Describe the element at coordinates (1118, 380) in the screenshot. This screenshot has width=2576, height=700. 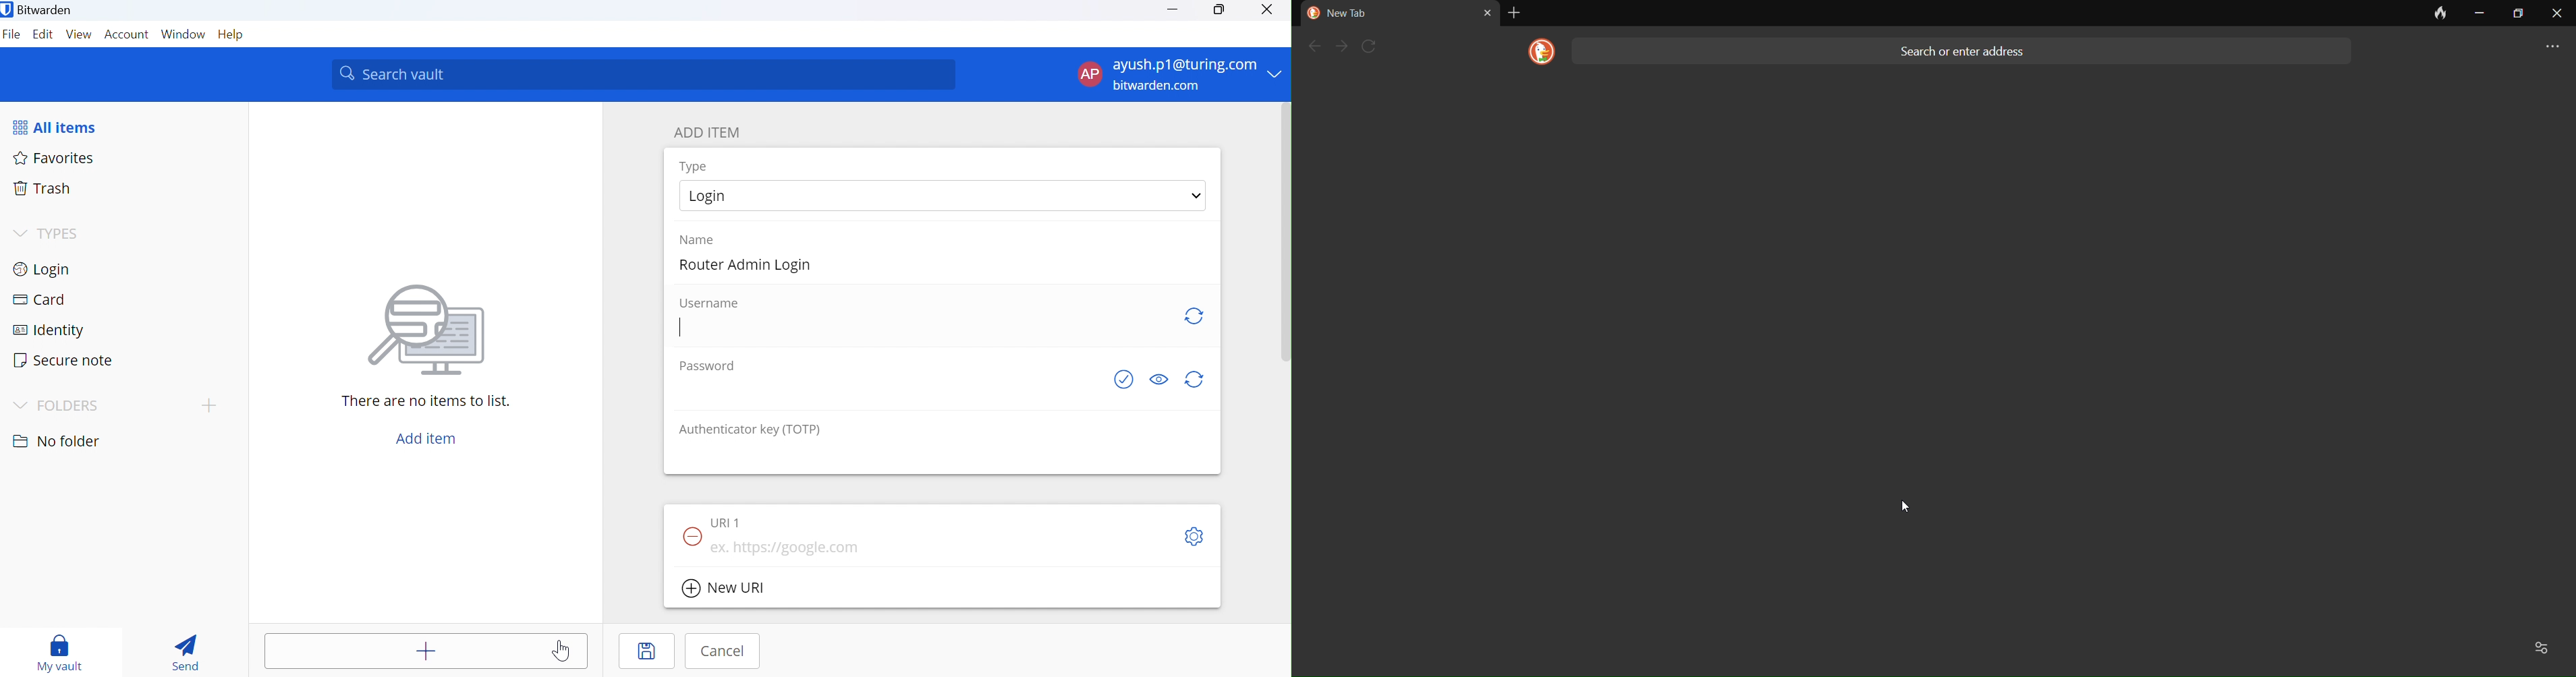
I see `Check if password has been exposed` at that location.